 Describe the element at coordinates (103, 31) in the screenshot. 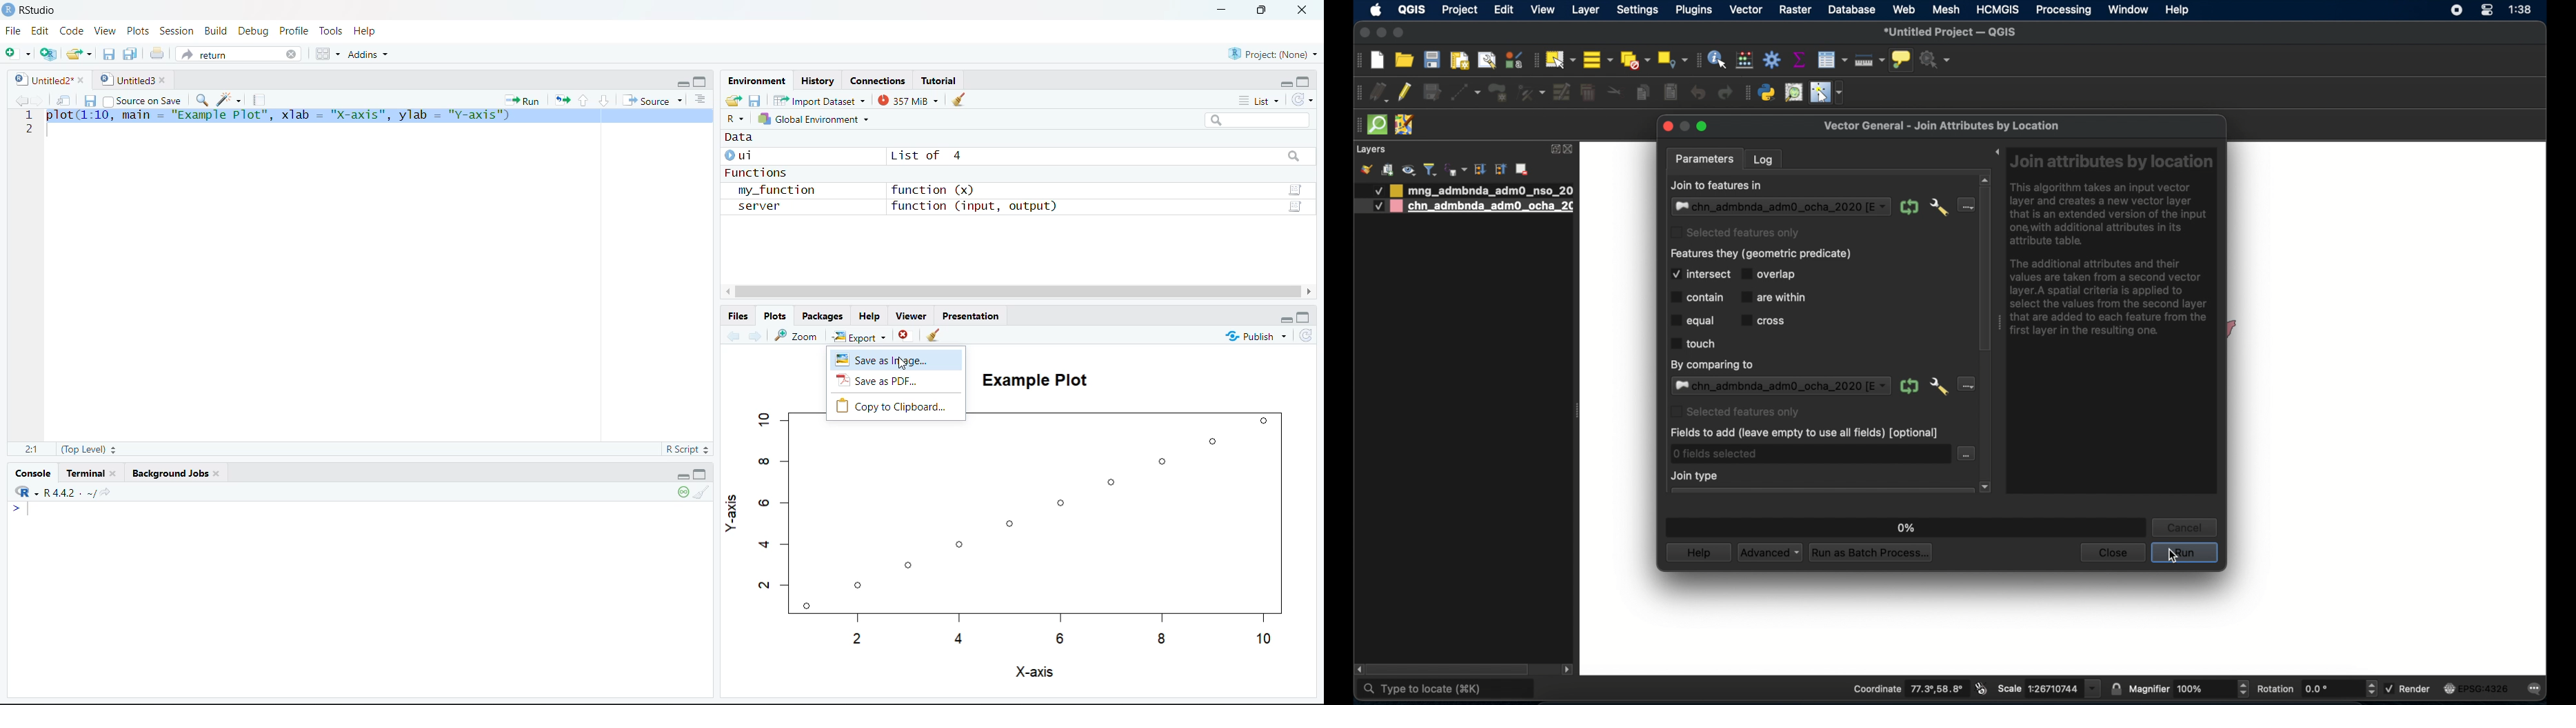

I see `View` at that location.